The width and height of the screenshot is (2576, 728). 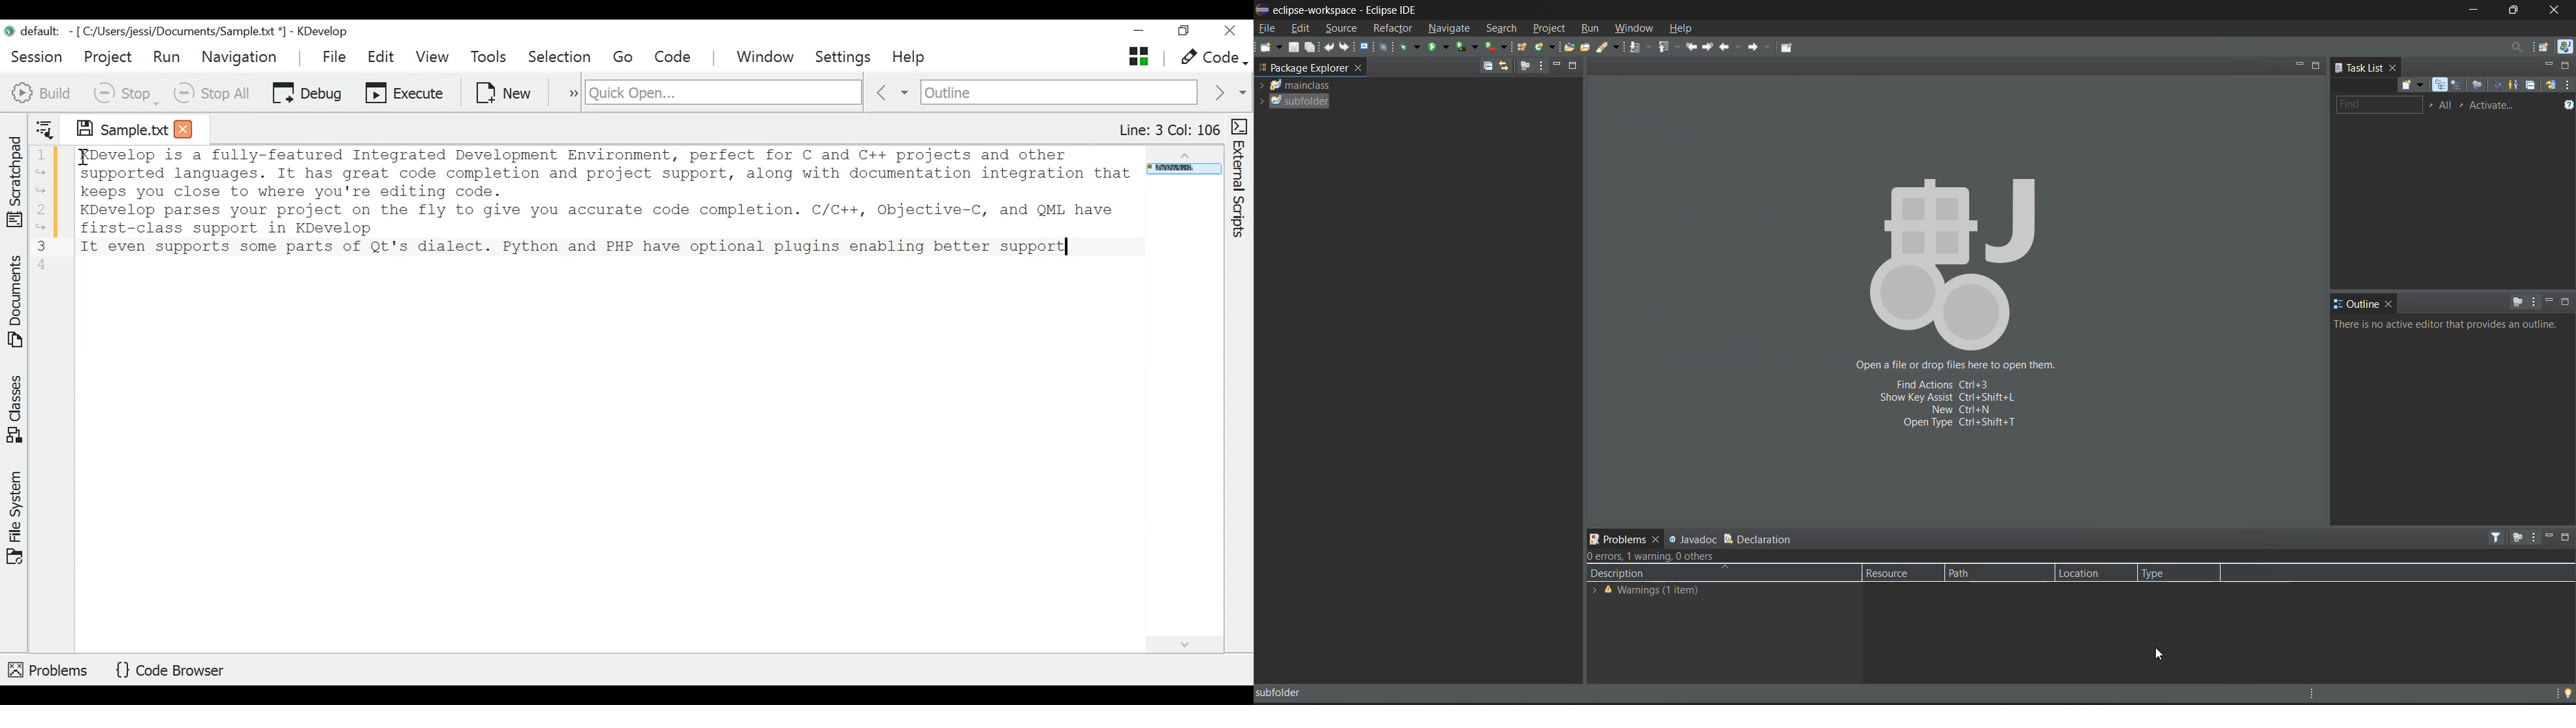 What do you see at coordinates (336, 56) in the screenshot?
I see `File` at bounding box center [336, 56].